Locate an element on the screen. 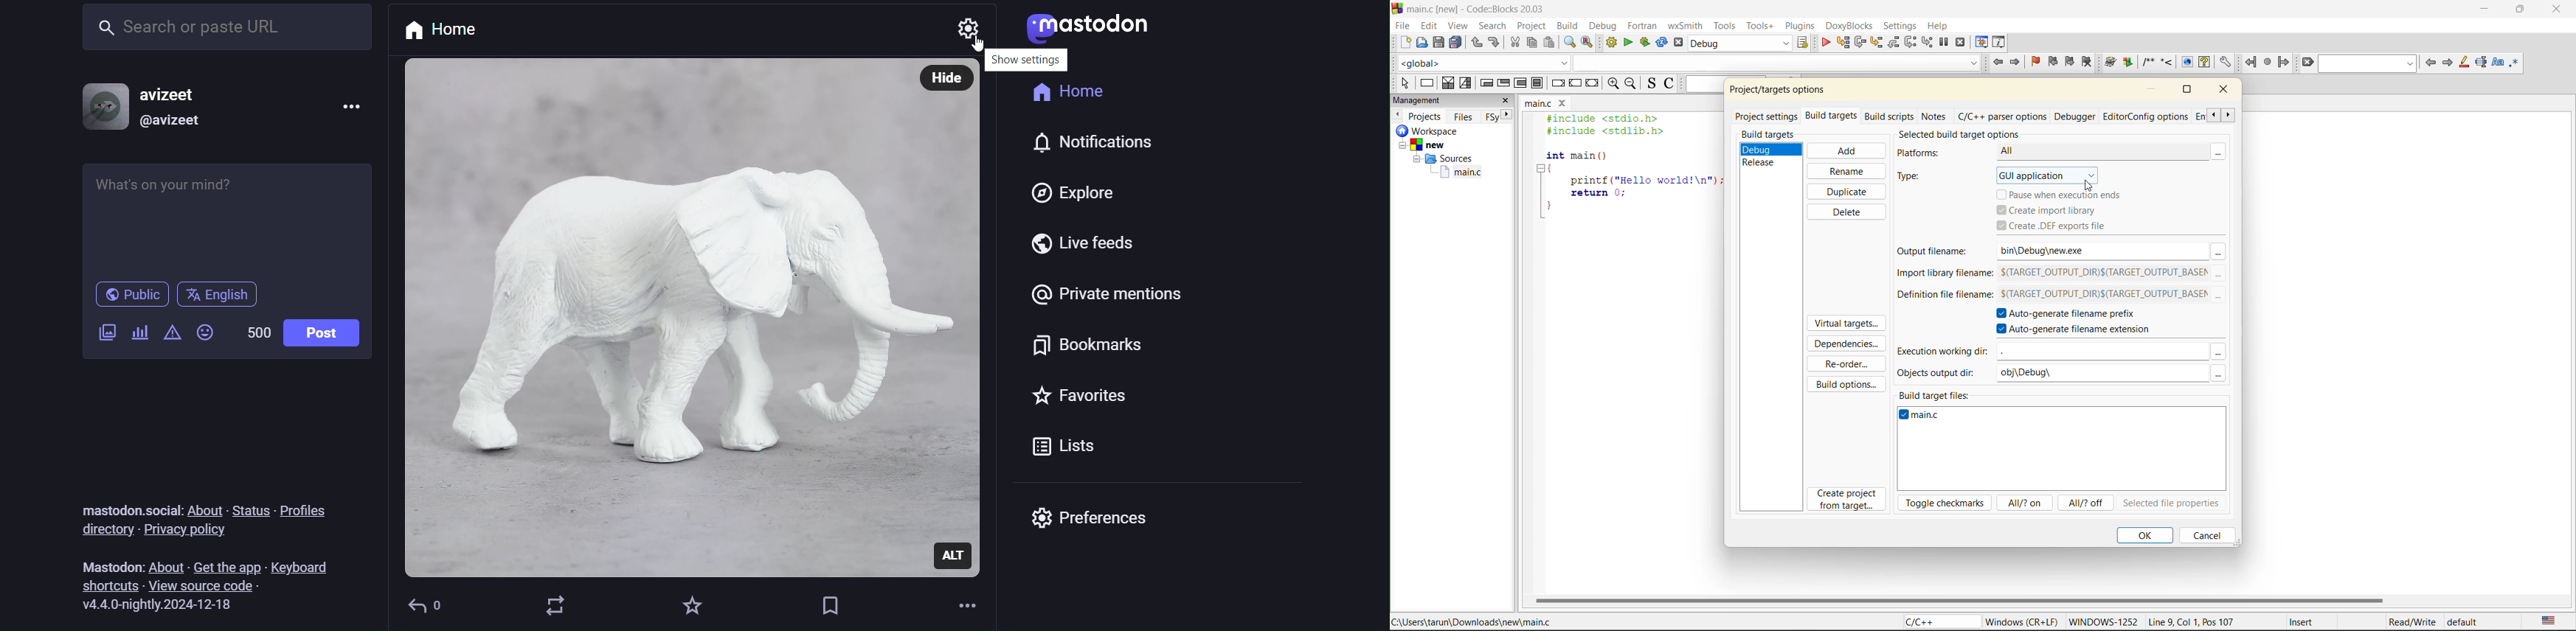 This screenshot has height=644, width=2576. Get the app is located at coordinates (228, 564).